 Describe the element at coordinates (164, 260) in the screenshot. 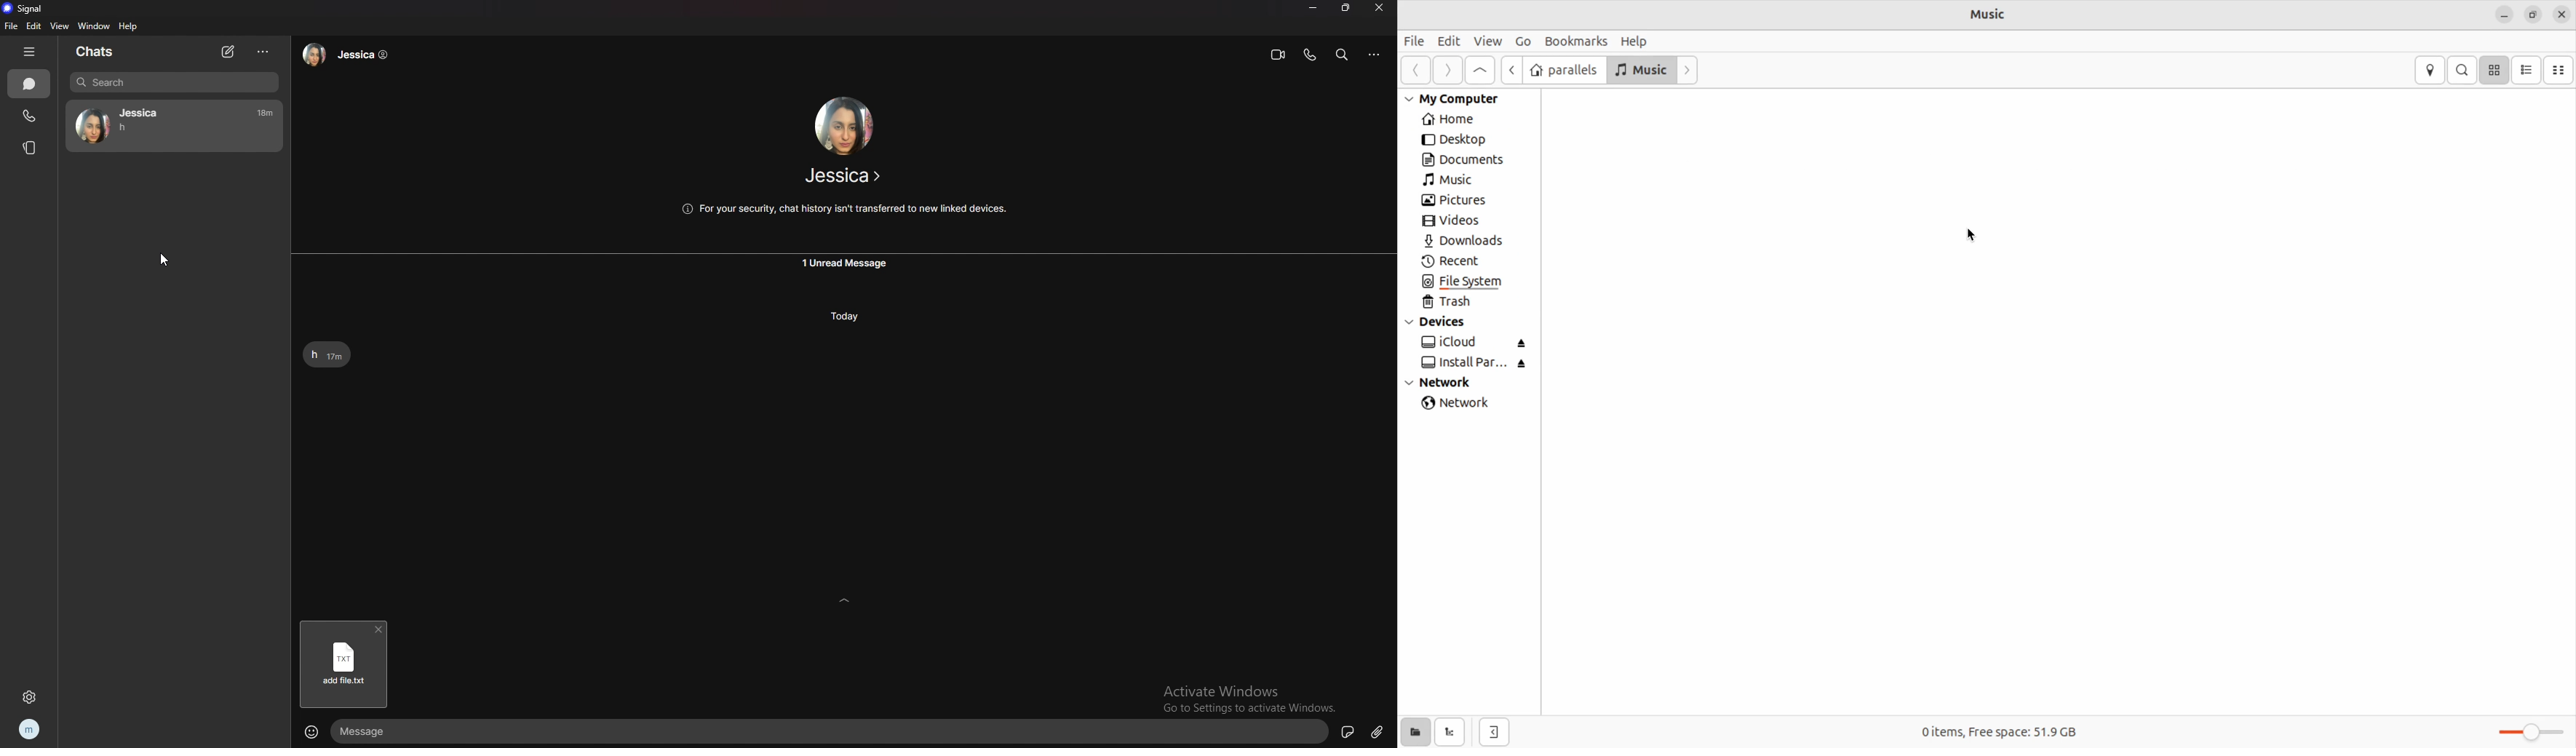

I see `cursor` at that location.